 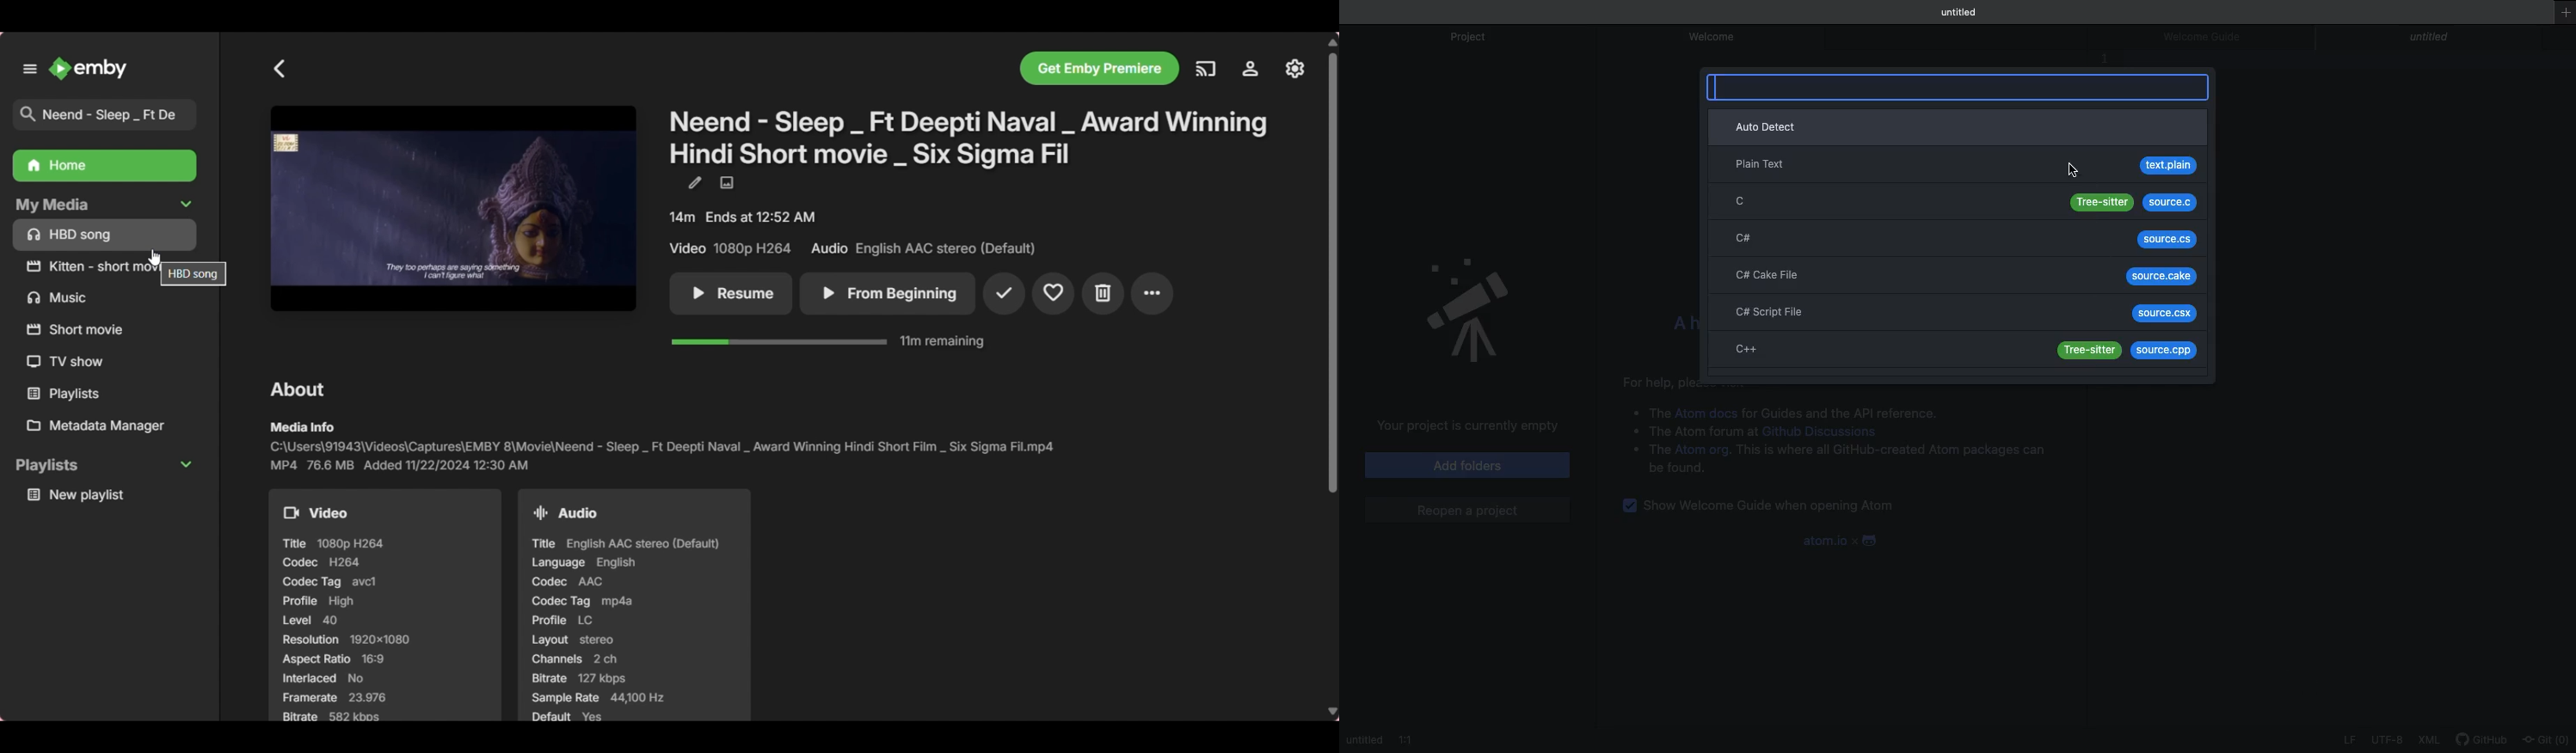 What do you see at coordinates (1384, 739) in the screenshot?
I see `Editor` at bounding box center [1384, 739].